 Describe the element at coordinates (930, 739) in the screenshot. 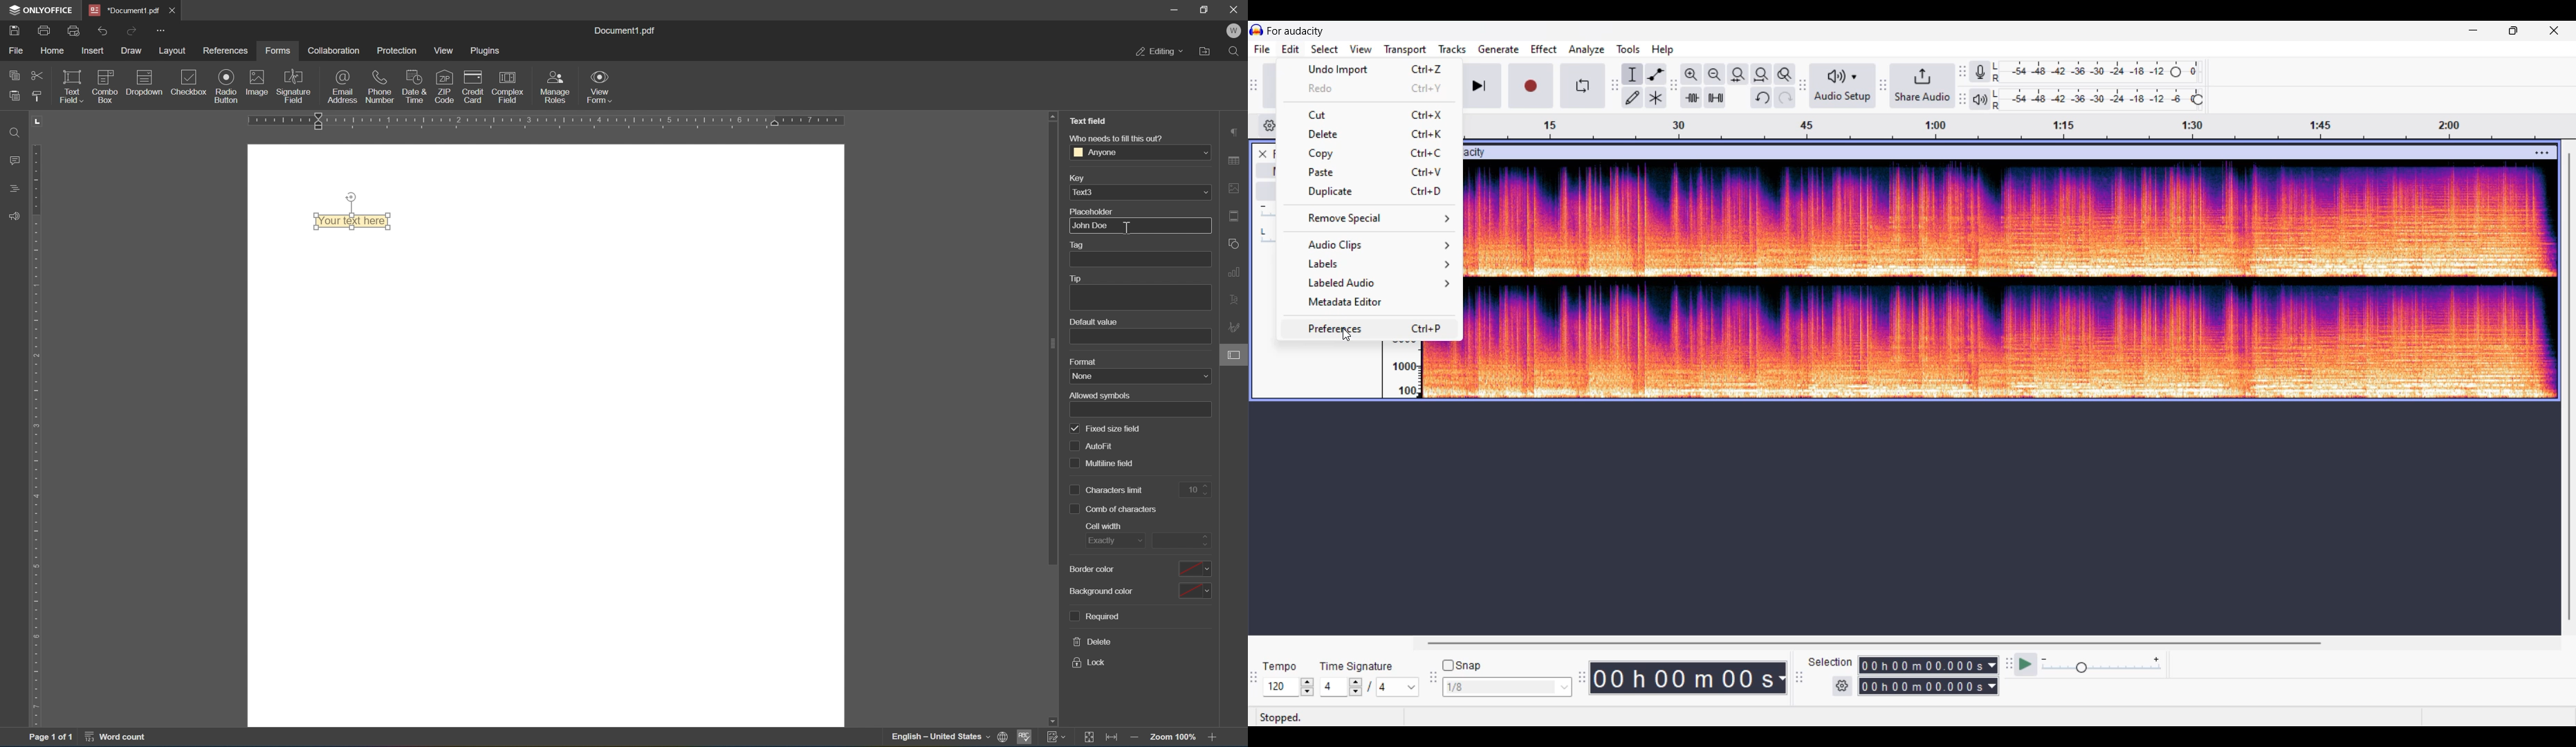

I see `——
English — United States` at that location.